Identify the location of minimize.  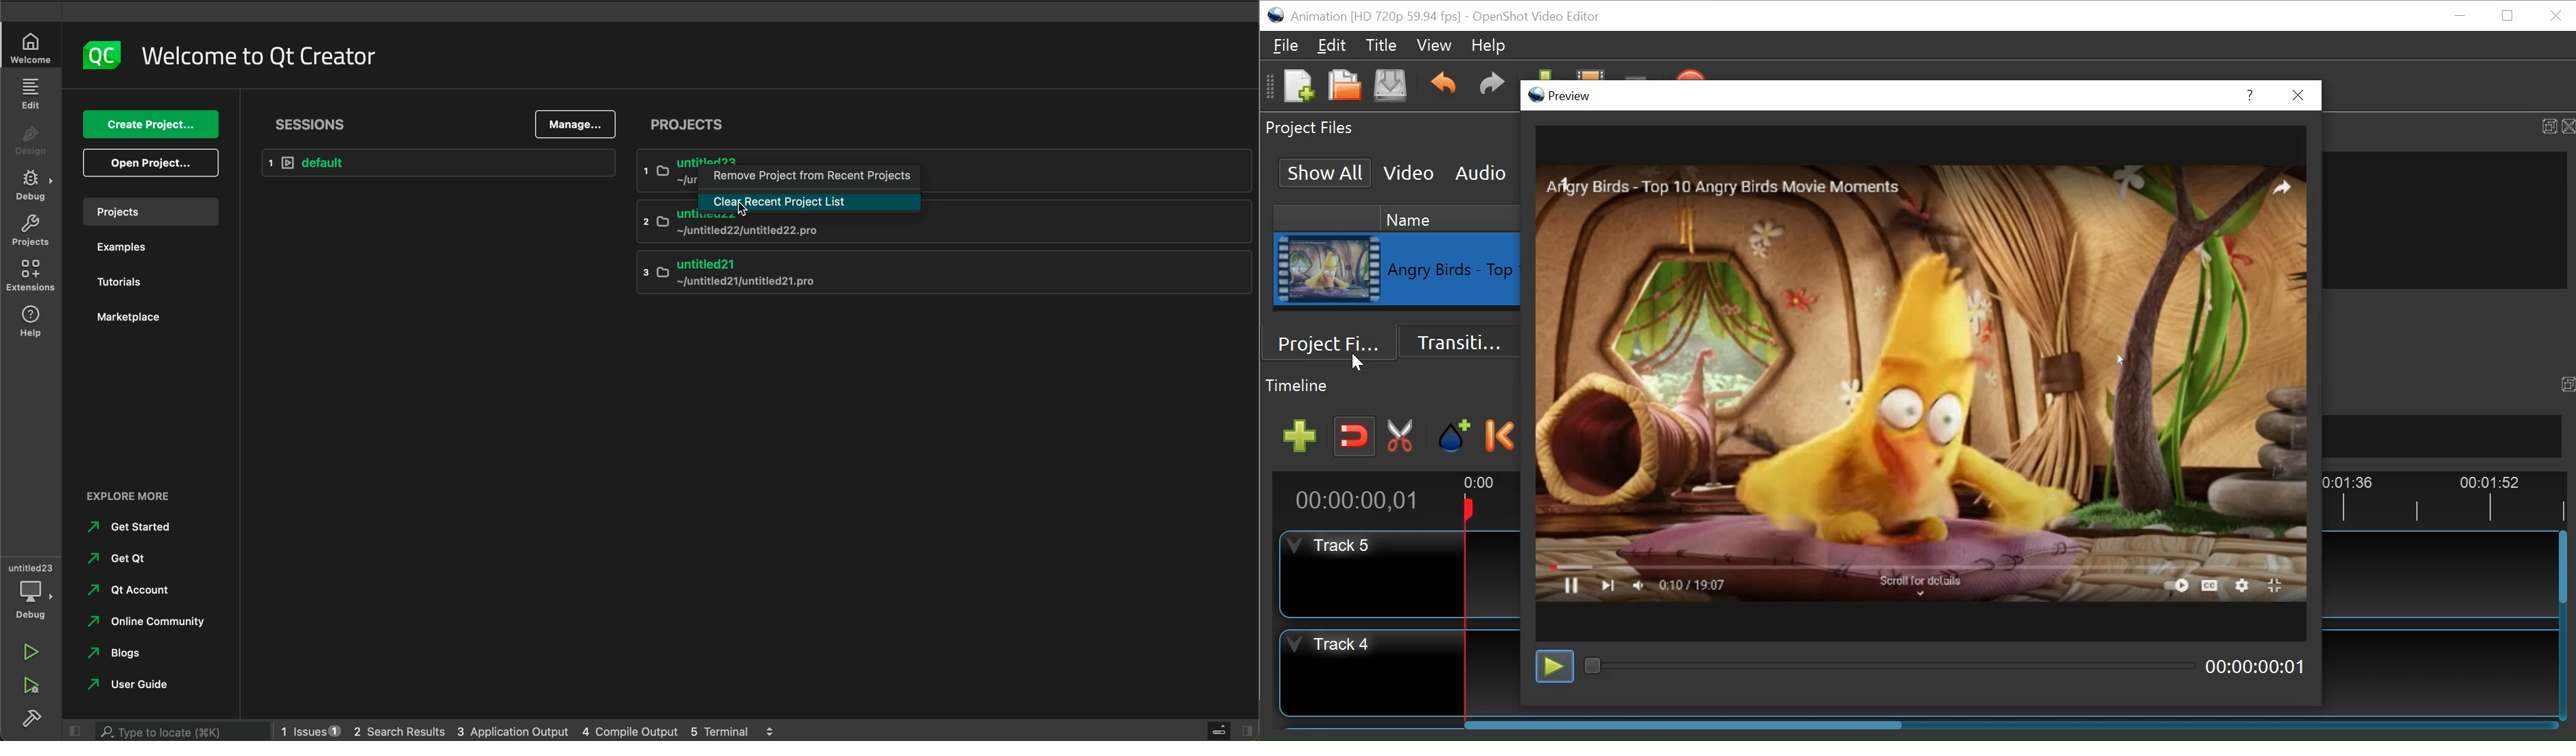
(2460, 14).